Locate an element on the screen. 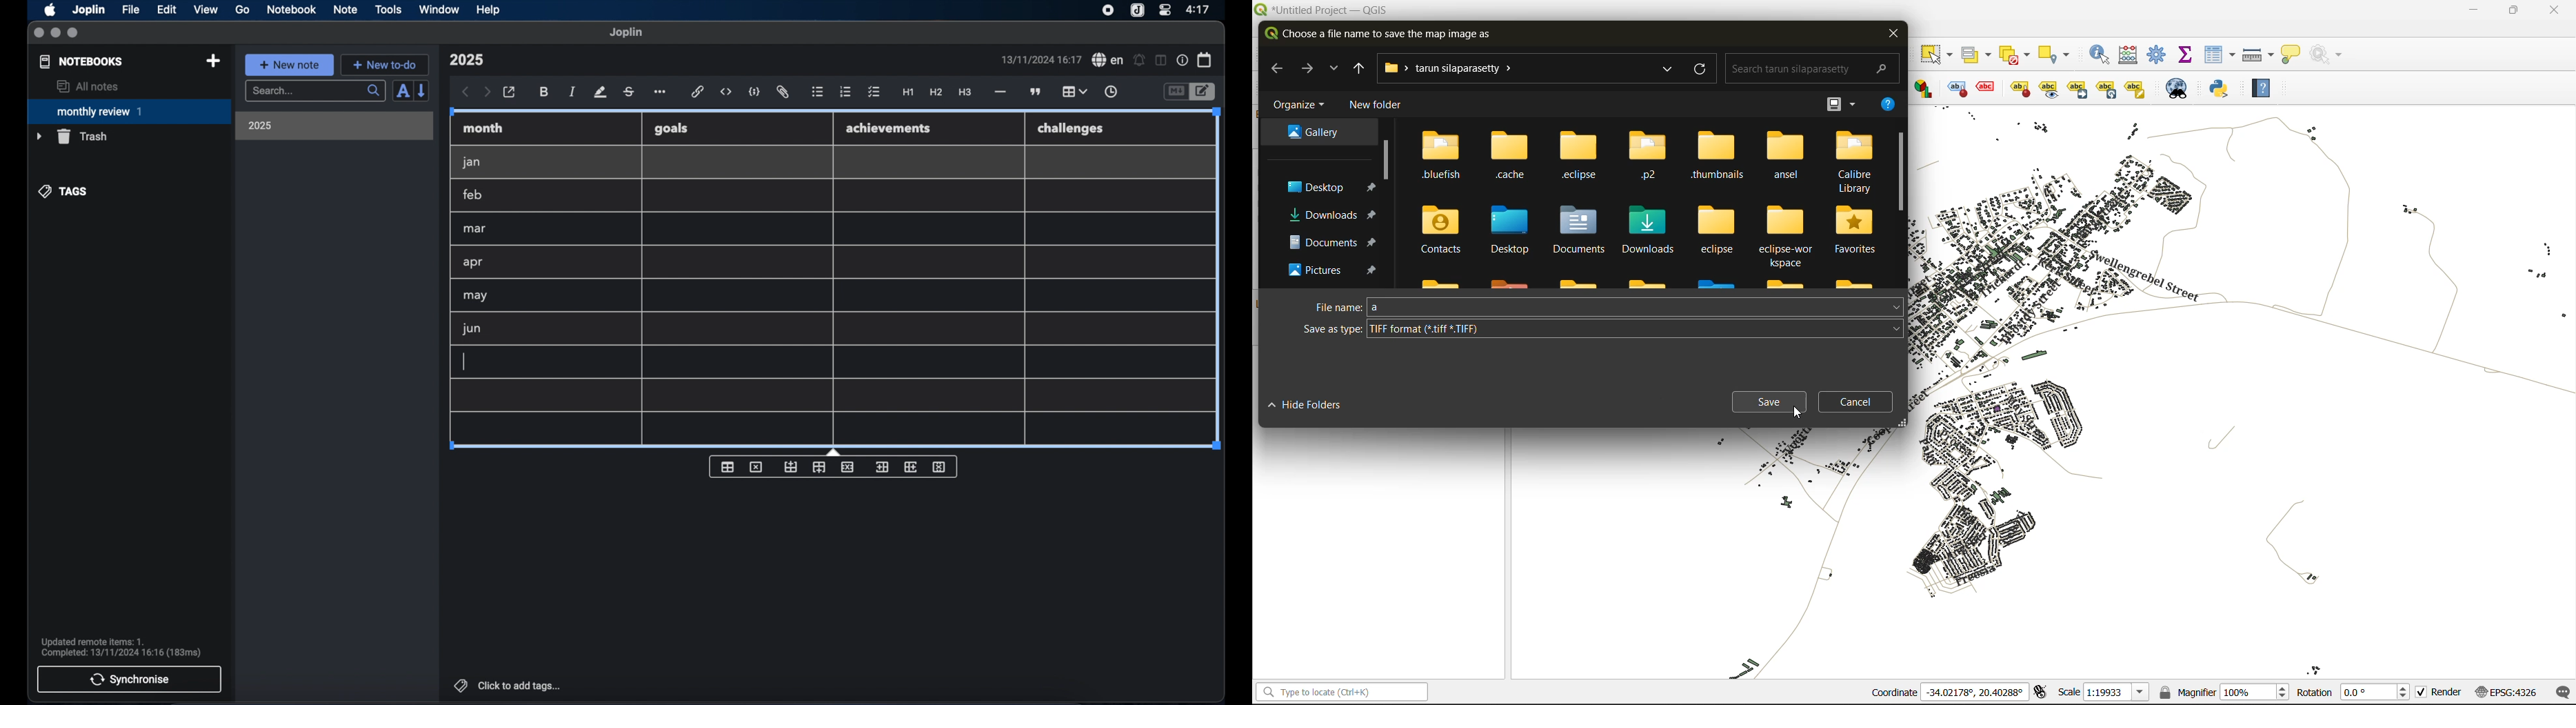  mar is located at coordinates (476, 229).